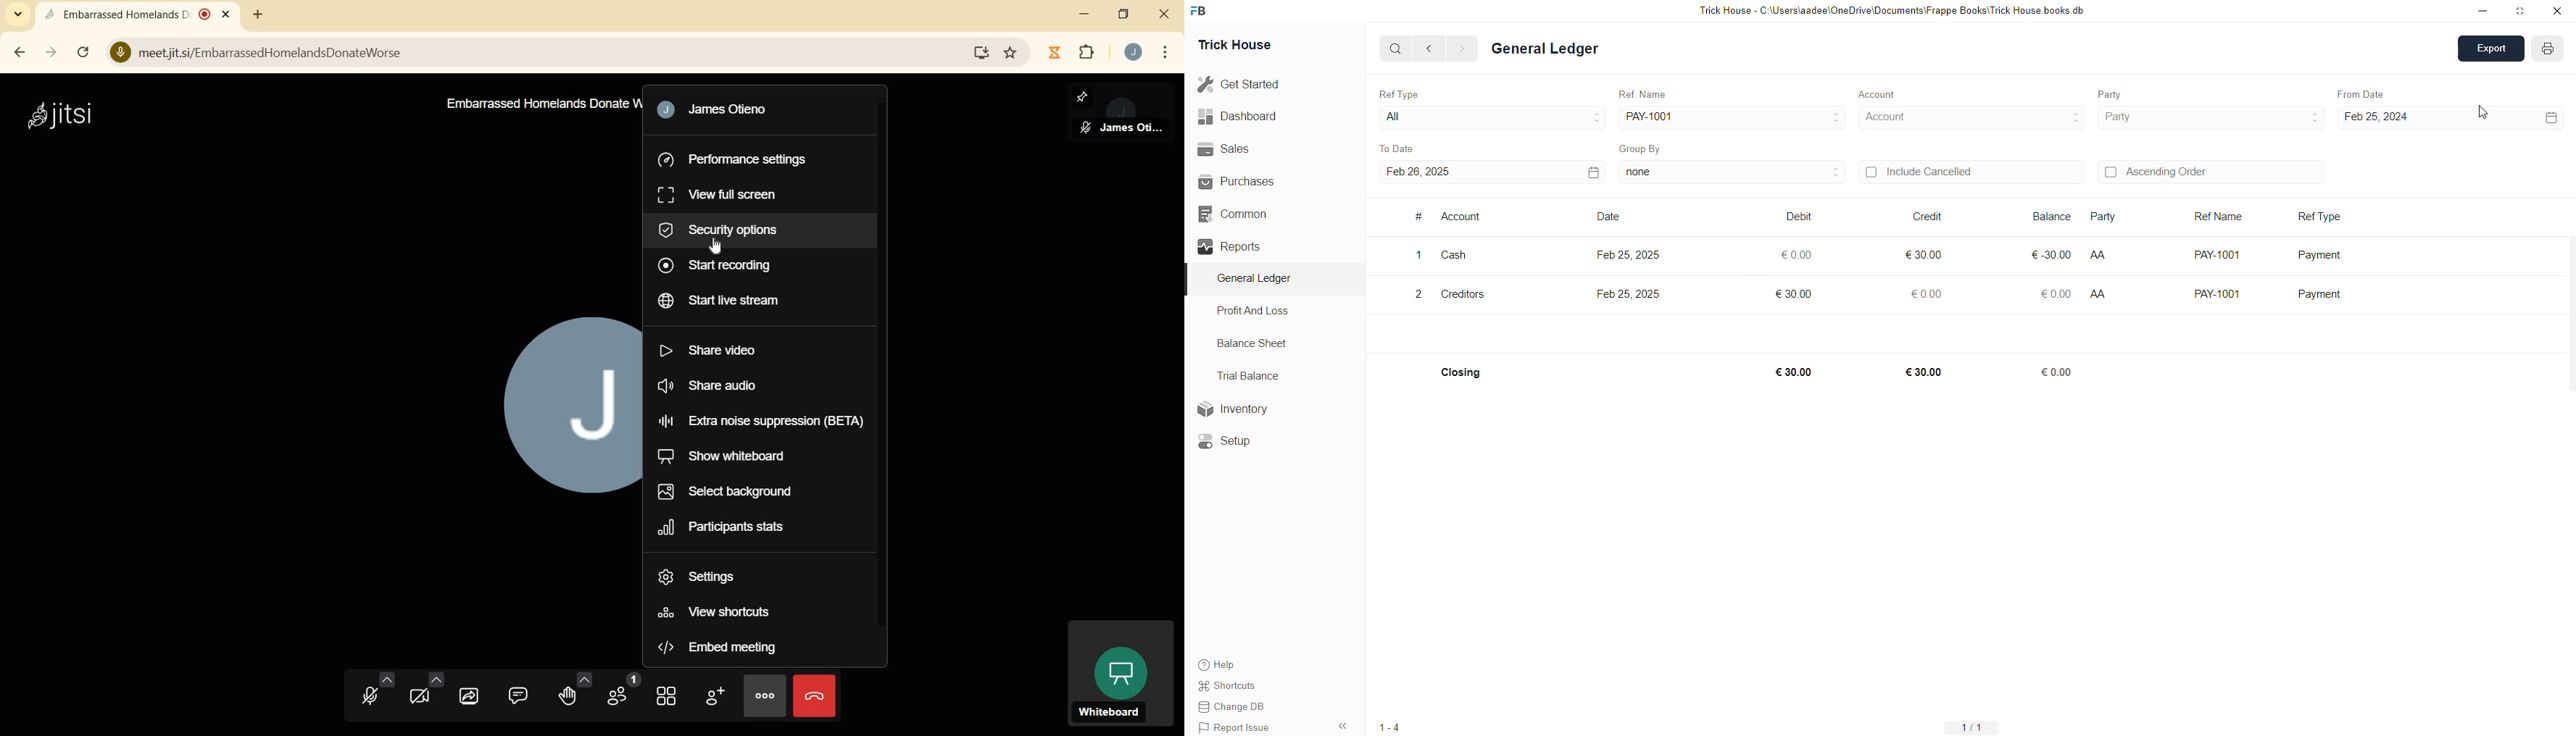 The height and width of the screenshot is (756, 2576). Describe the element at coordinates (2101, 251) in the screenshot. I see `AA` at that location.